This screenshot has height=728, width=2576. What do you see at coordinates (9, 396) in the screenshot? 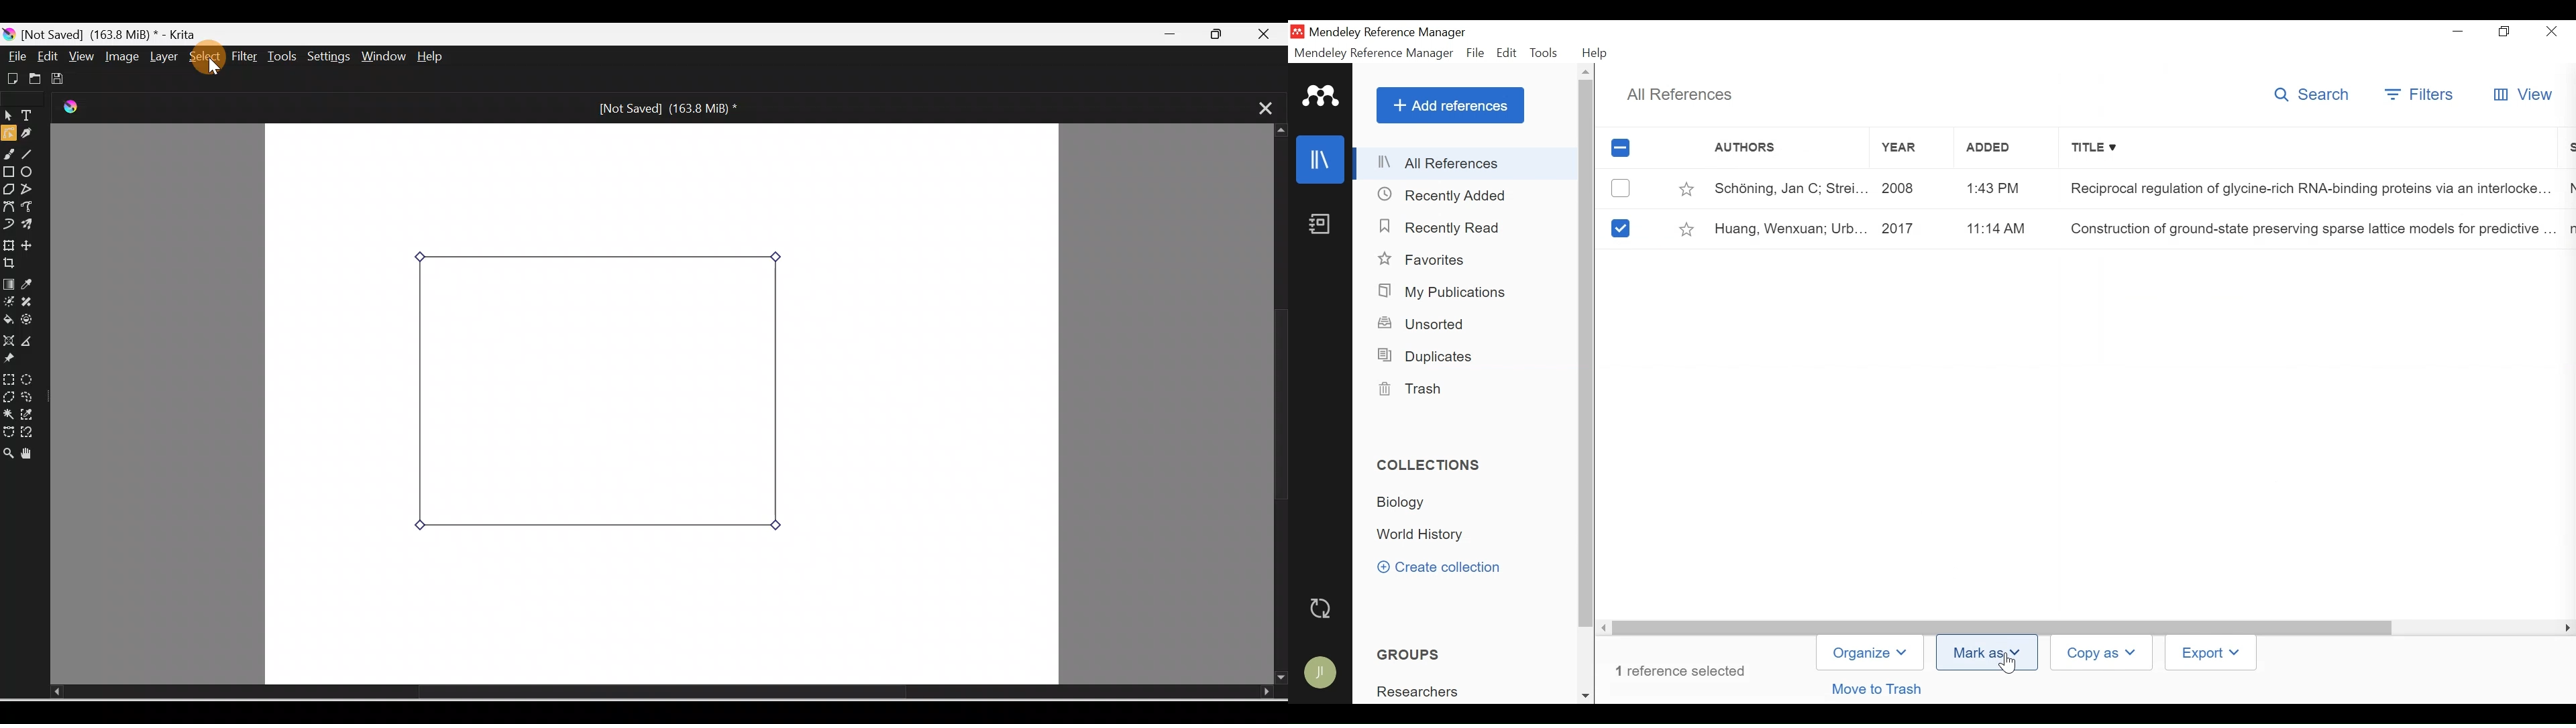
I see `Polygonal selection tool` at bounding box center [9, 396].